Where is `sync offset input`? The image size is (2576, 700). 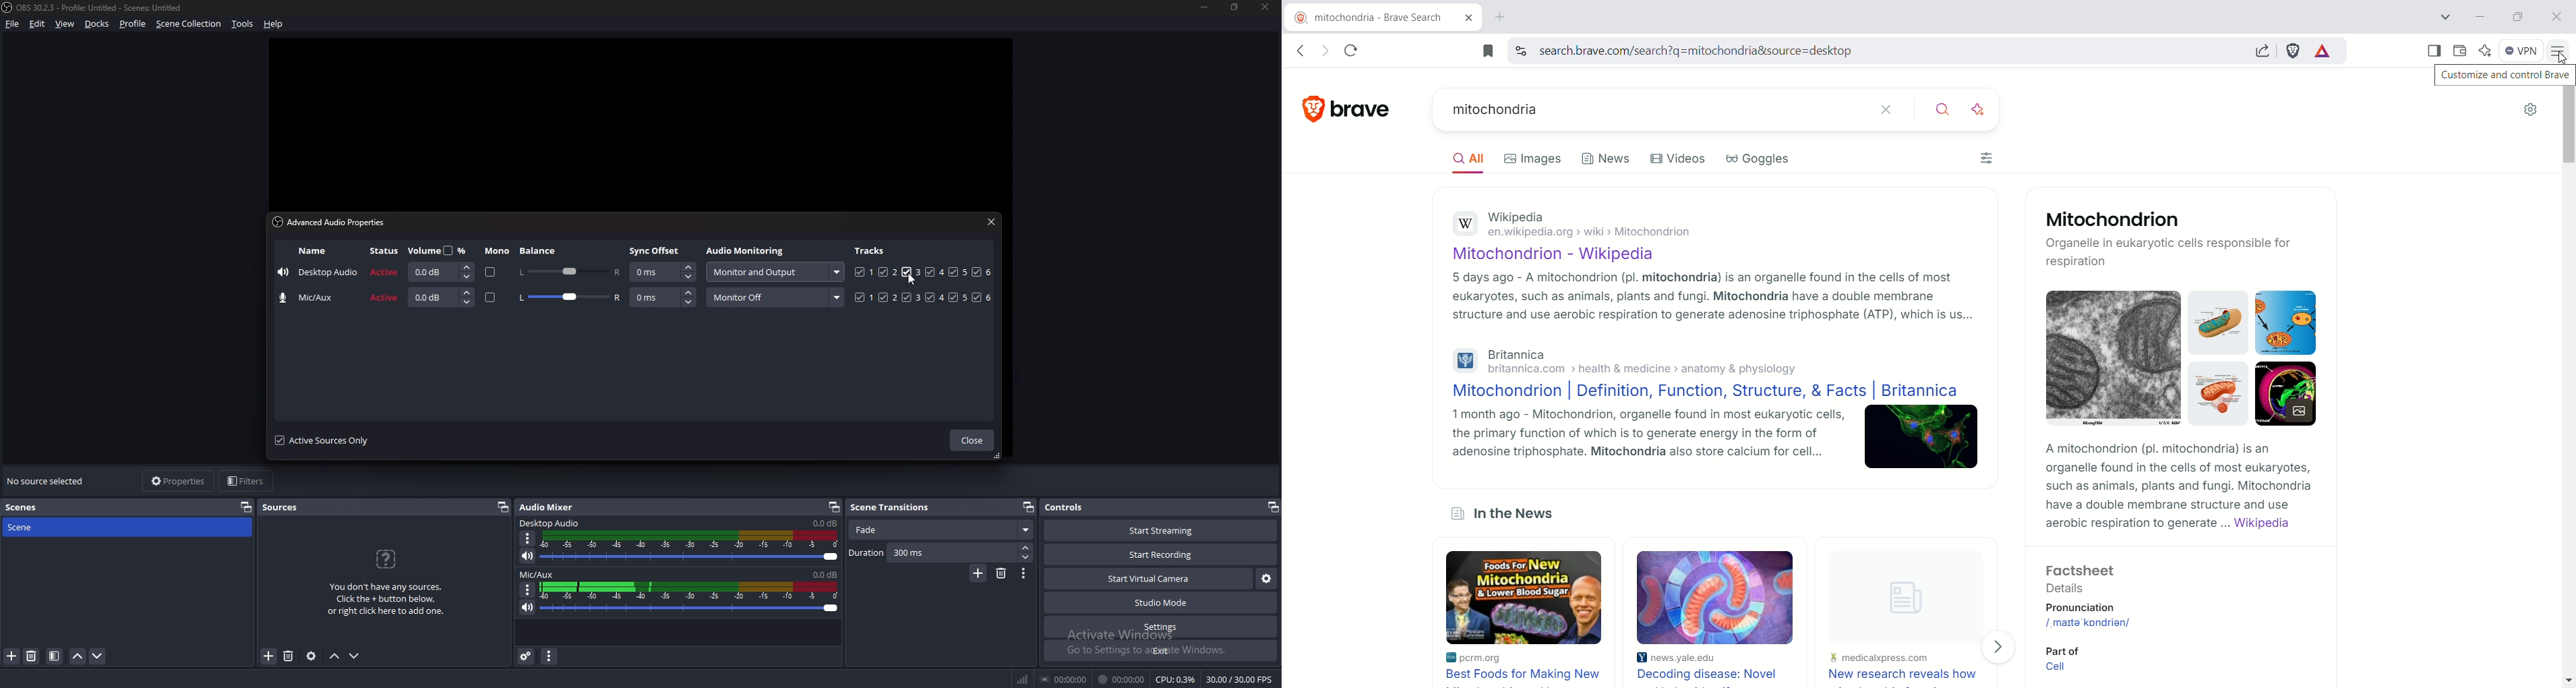
sync offset input is located at coordinates (662, 273).